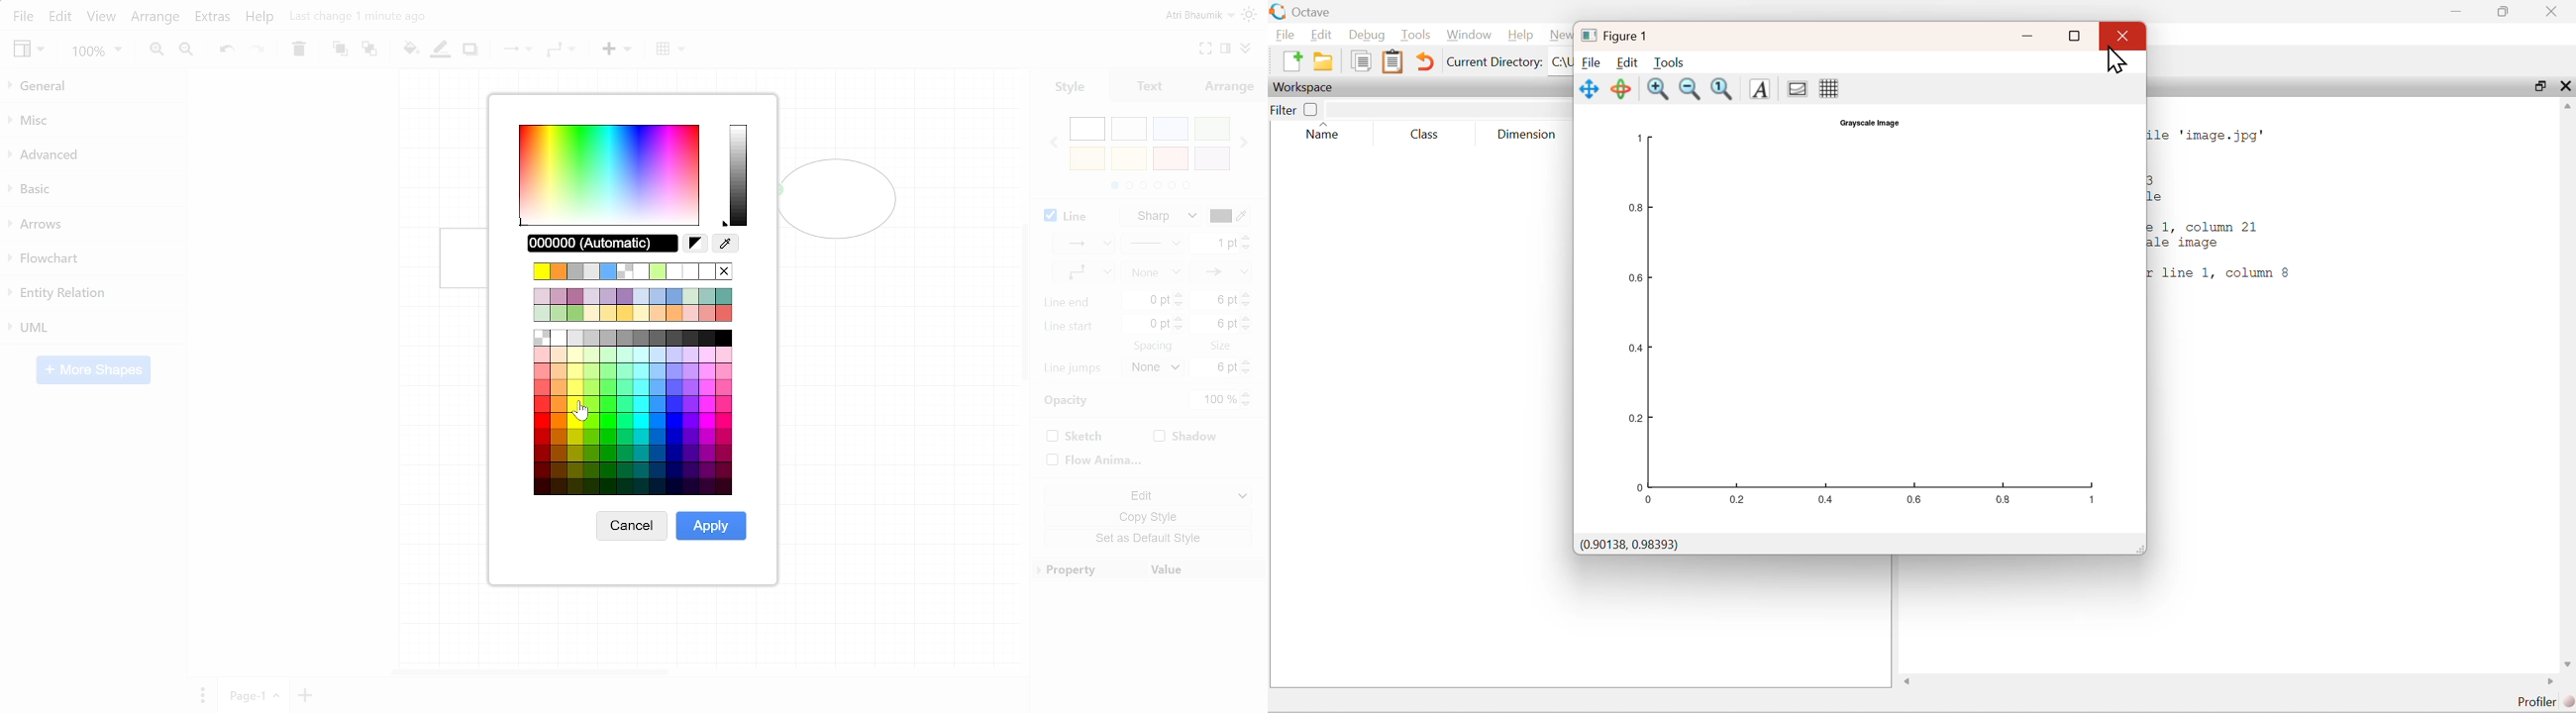  Describe the element at coordinates (1797, 88) in the screenshot. I see `toggle current axes visibility` at that location.